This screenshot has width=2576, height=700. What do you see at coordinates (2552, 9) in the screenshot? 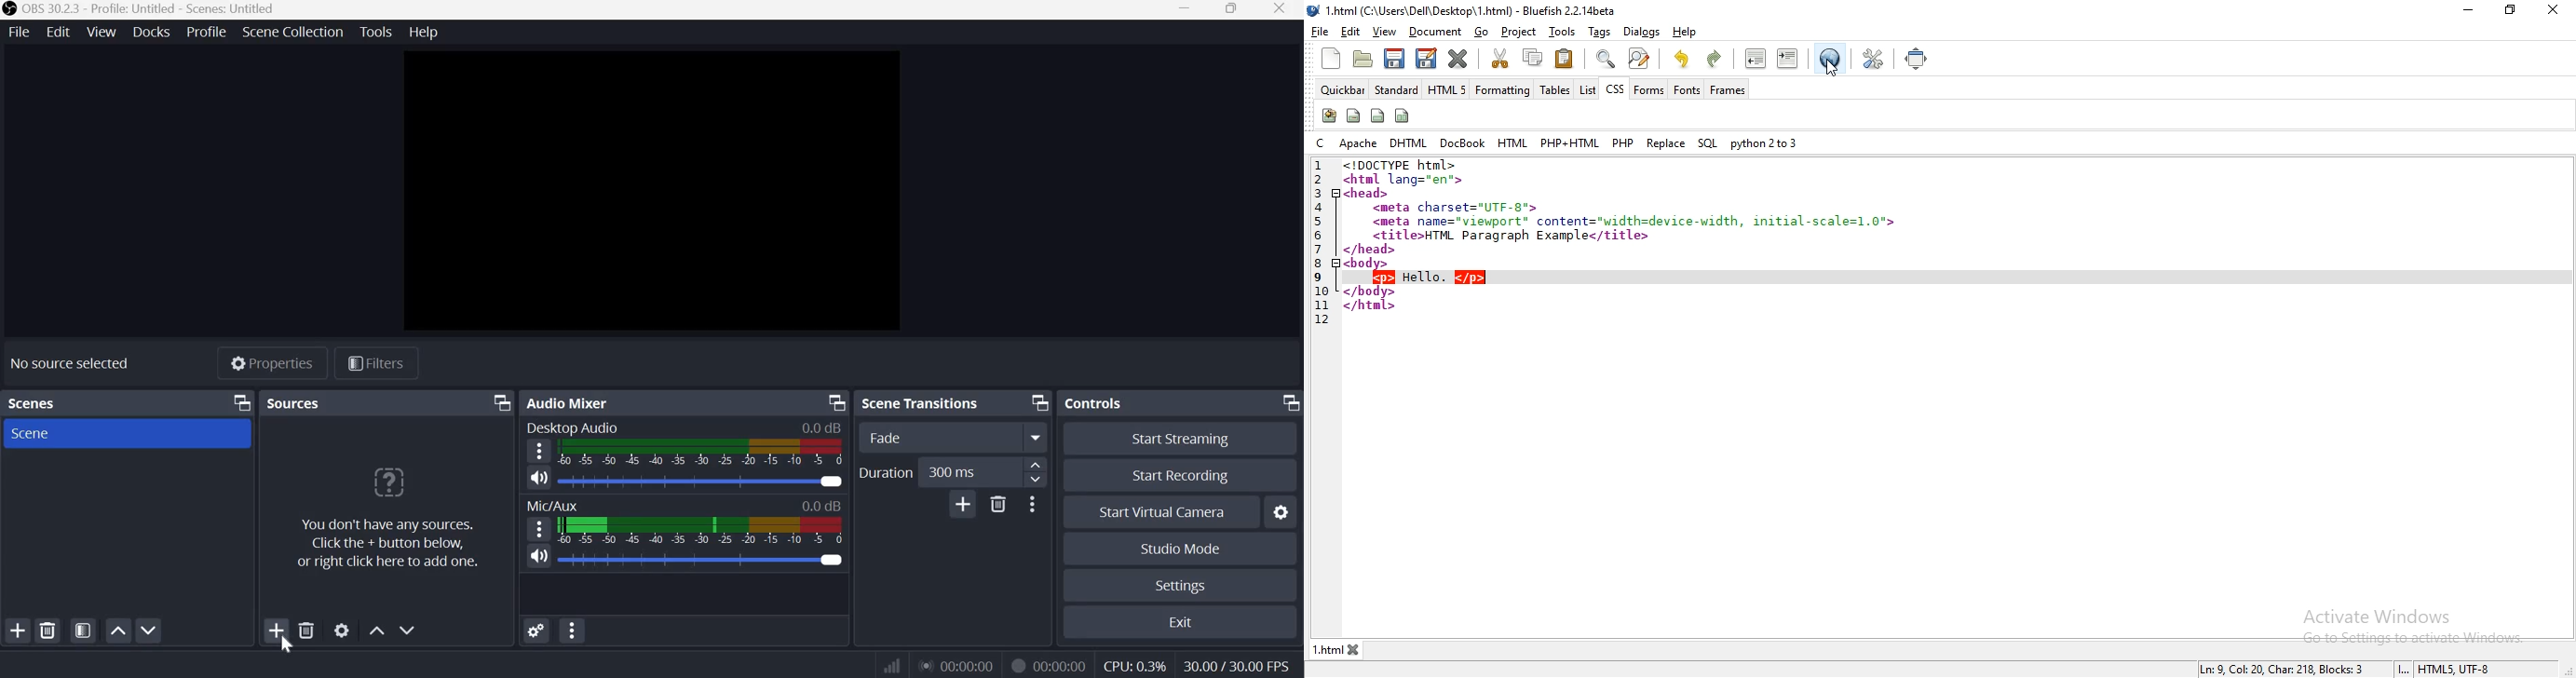
I see `close` at bounding box center [2552, 9].